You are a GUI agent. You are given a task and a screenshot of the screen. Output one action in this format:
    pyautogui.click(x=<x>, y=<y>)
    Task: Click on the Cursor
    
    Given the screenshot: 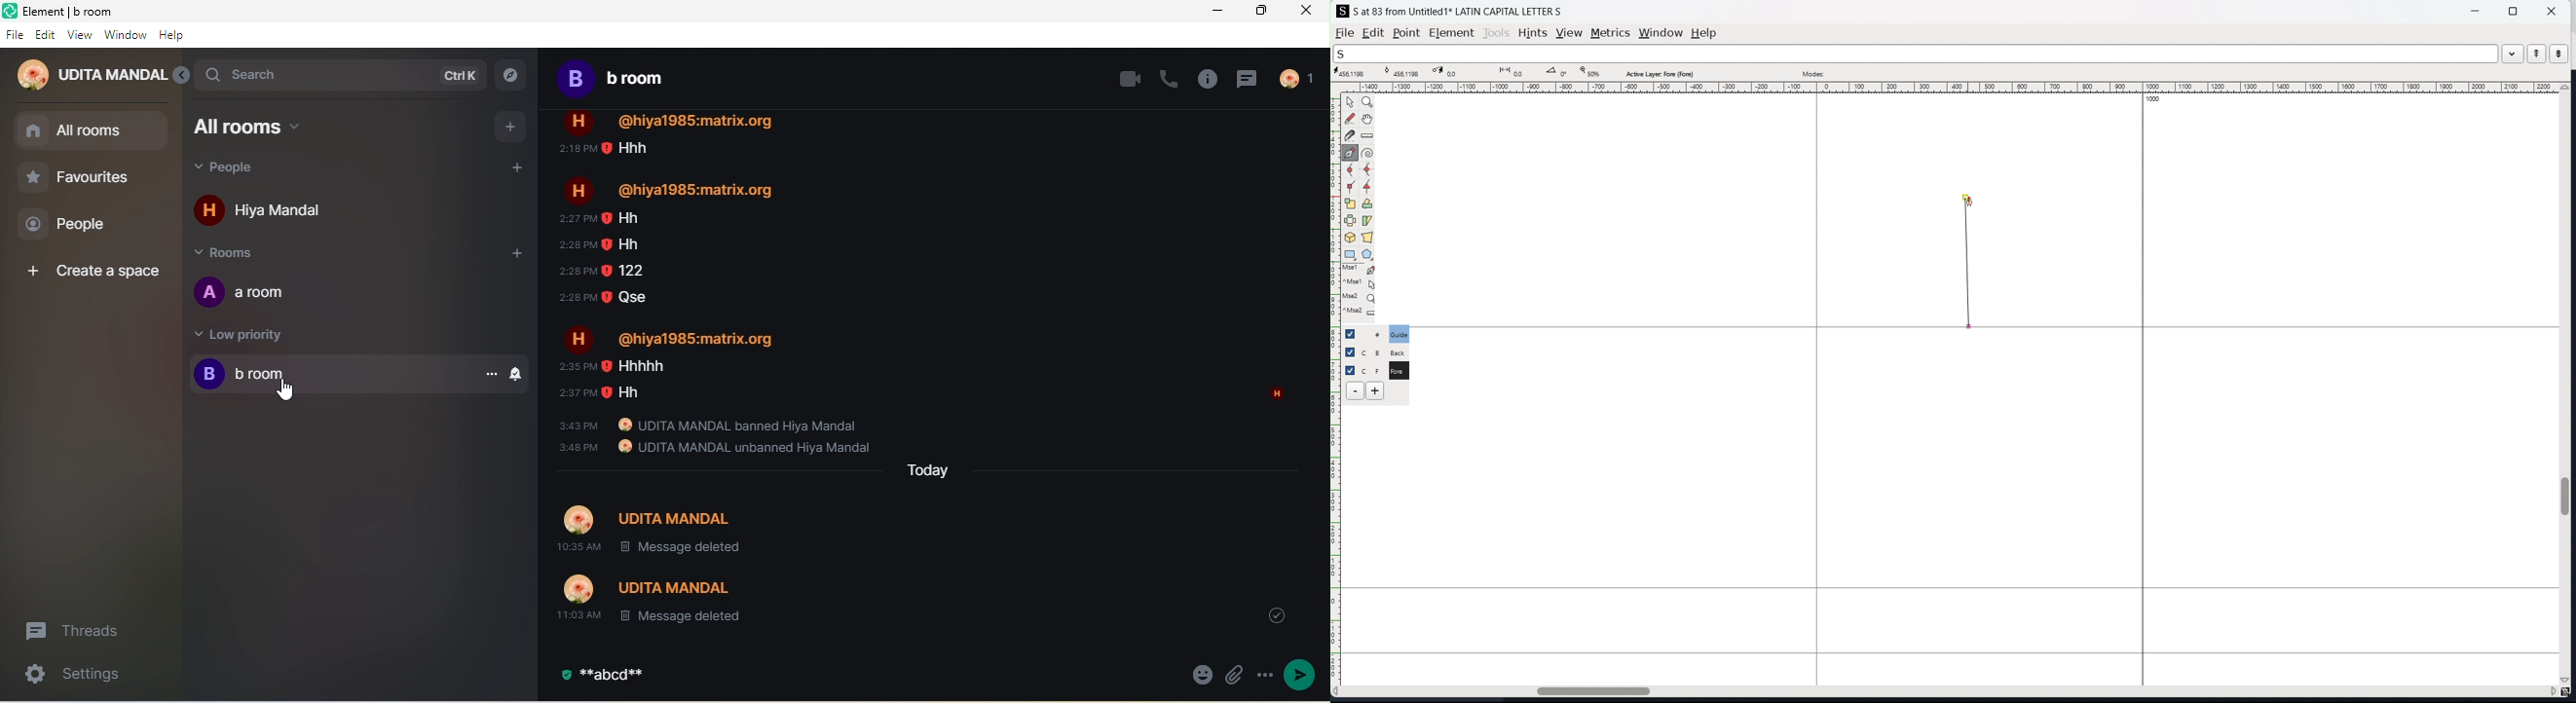 What is the action you would take?
    pyautogui.click(x=1969, y=202)
    